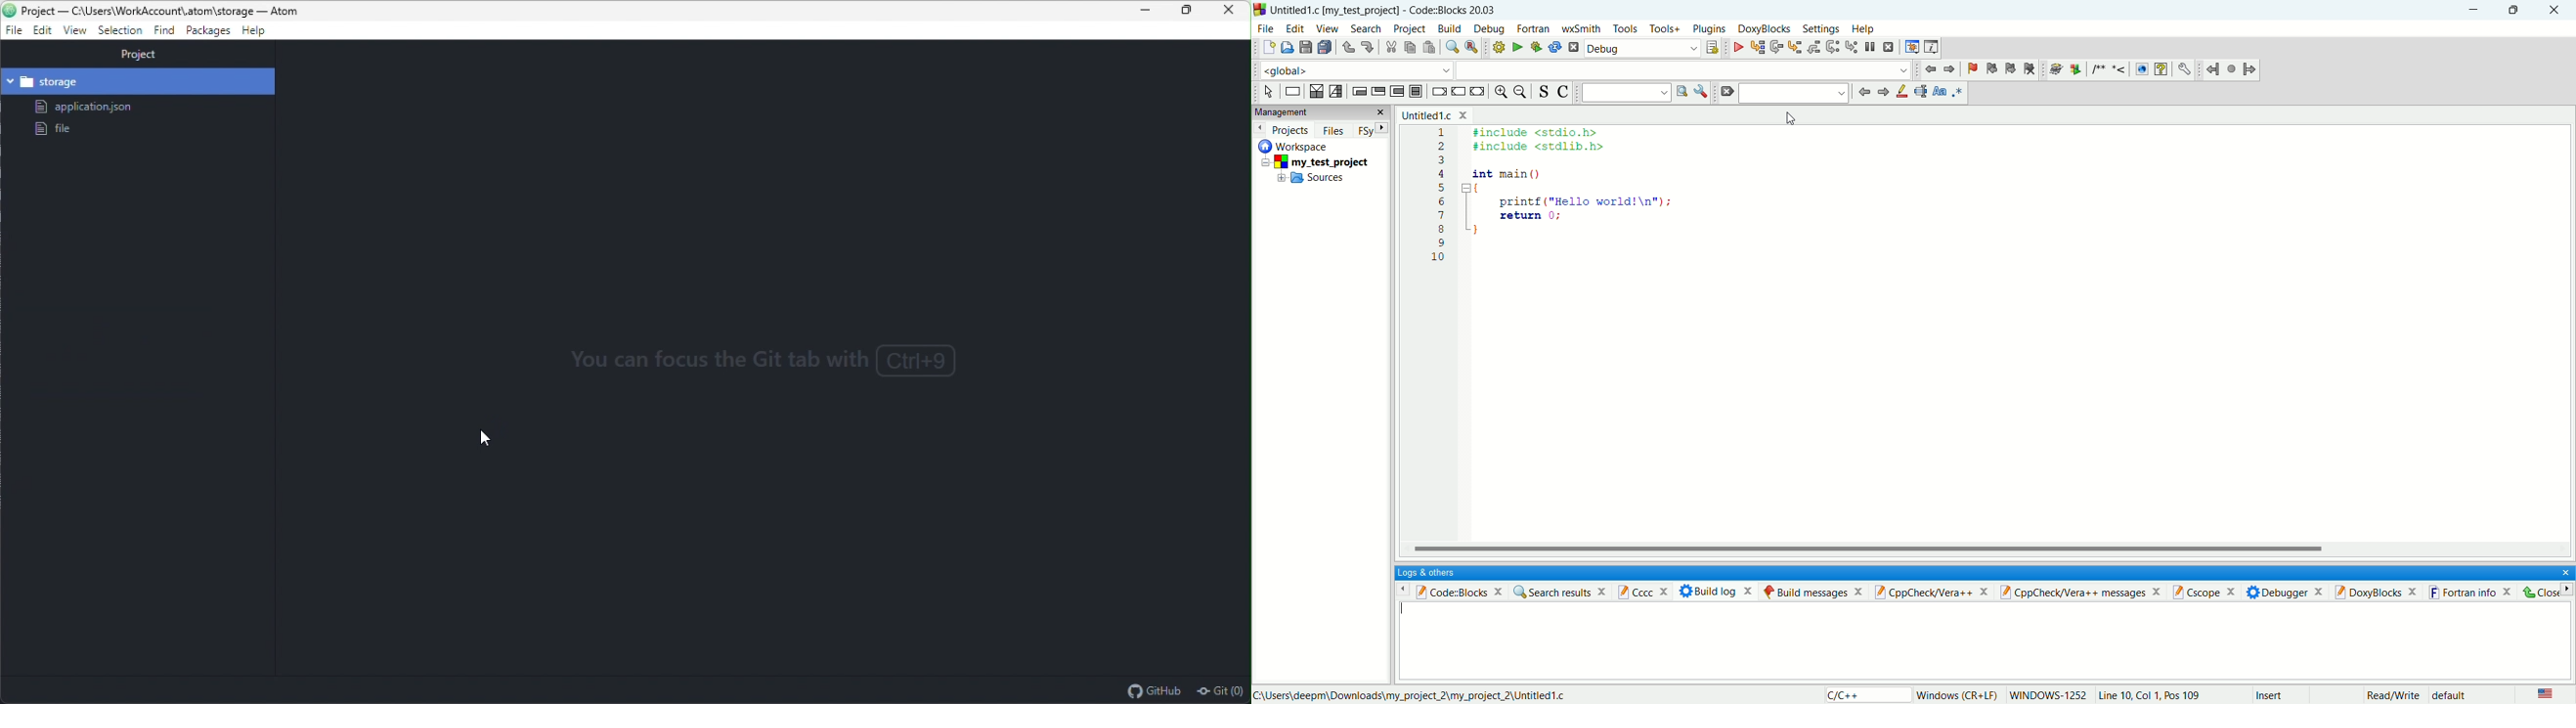 The height and width of the screenshot is (728, 2576). I want to click on debugger, so click(2288, 591).